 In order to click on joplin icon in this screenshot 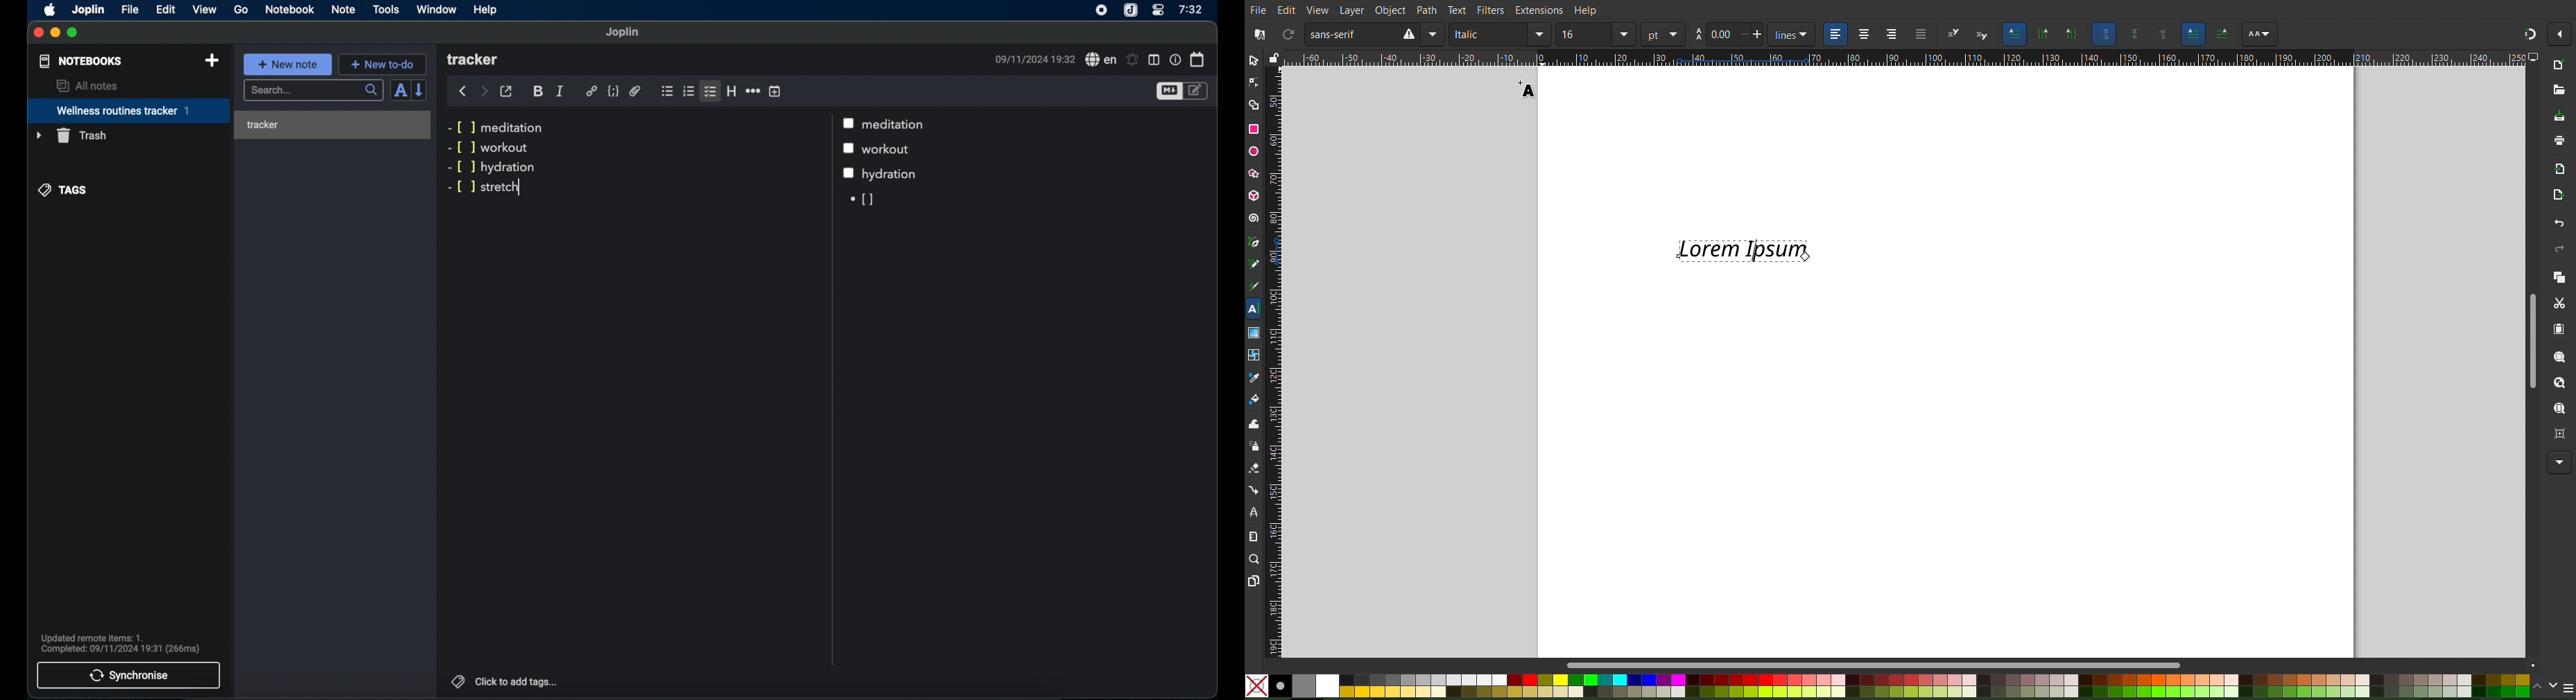, I will do `click(1132, 10)`.